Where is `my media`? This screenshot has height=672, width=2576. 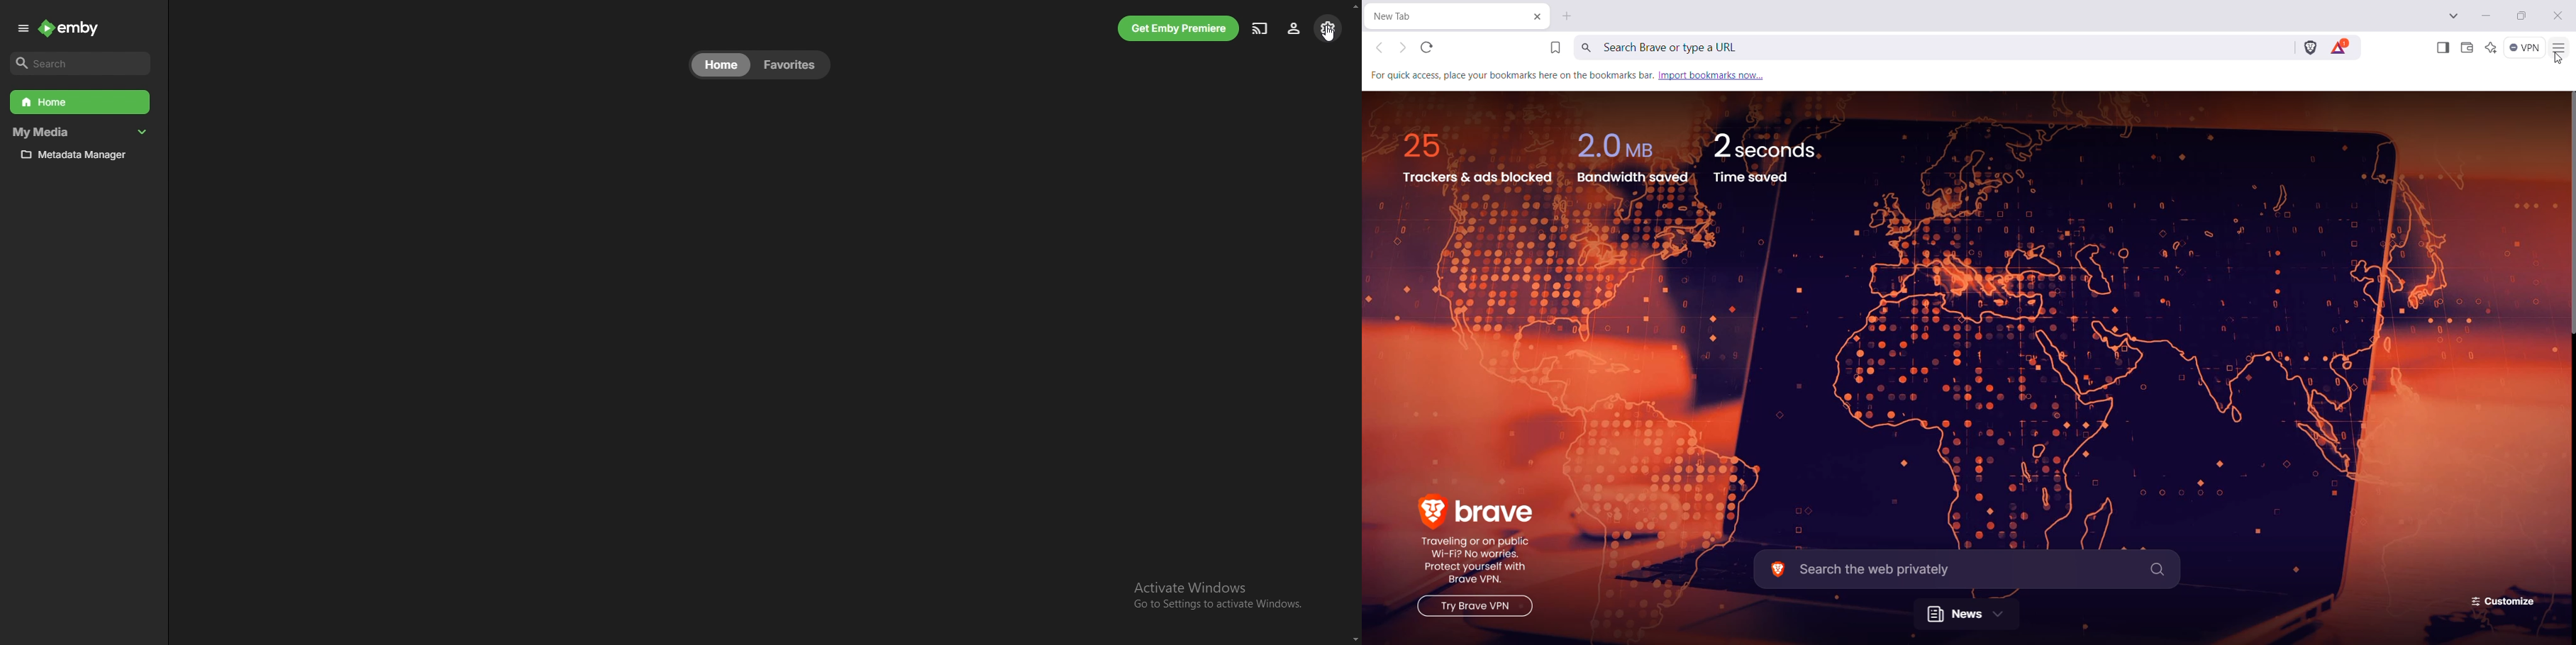
my media is located at coordinates (83, 133).